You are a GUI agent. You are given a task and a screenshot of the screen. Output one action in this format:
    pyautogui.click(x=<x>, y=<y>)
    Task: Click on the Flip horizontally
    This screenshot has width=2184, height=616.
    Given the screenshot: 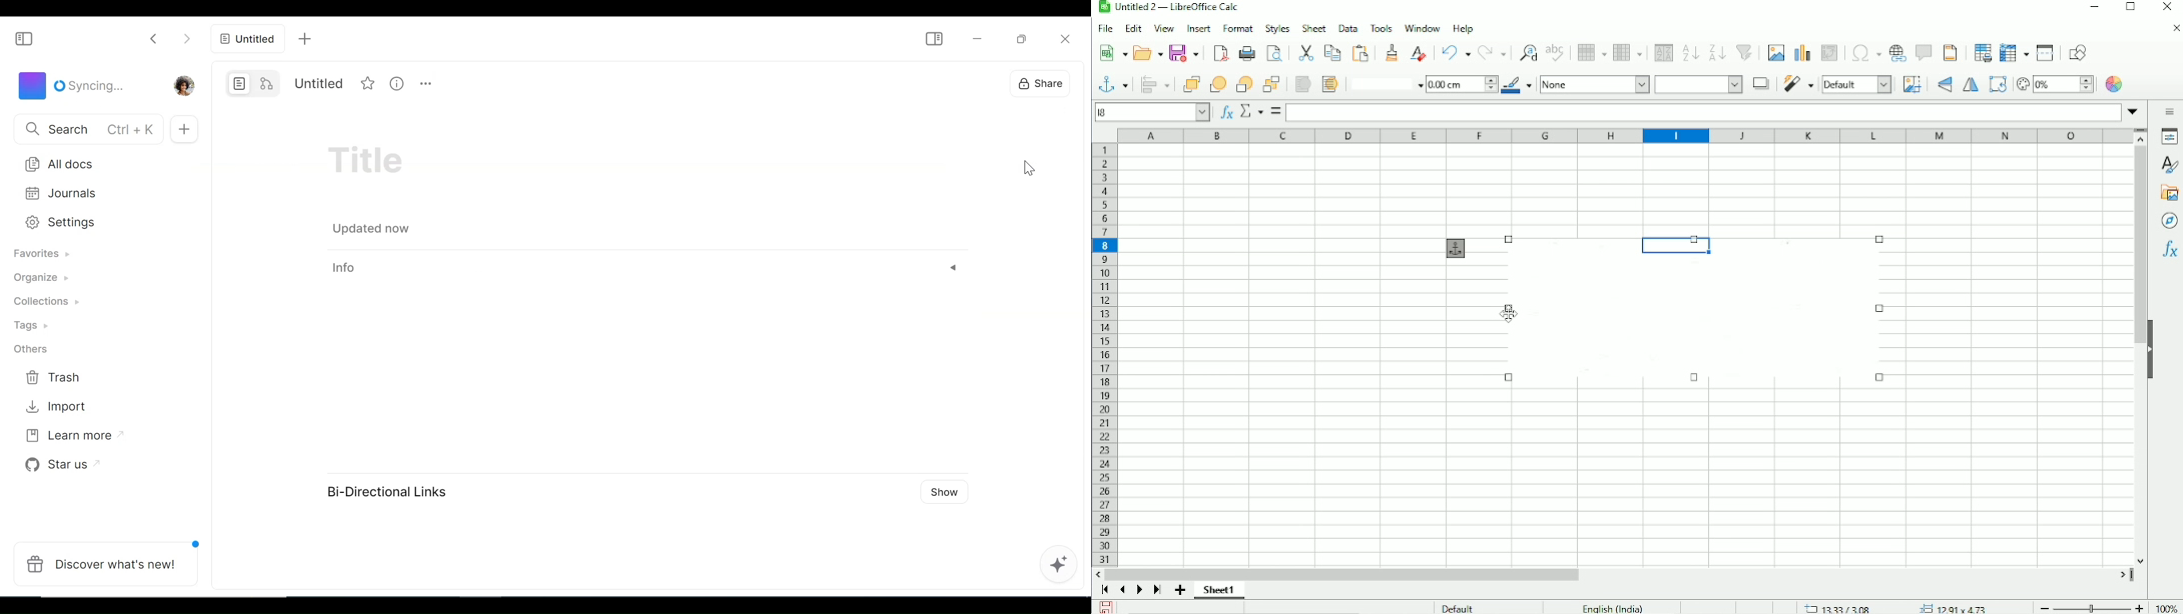 What is the action you would take?
    pyautogui.click(x=1971, y=86)
    